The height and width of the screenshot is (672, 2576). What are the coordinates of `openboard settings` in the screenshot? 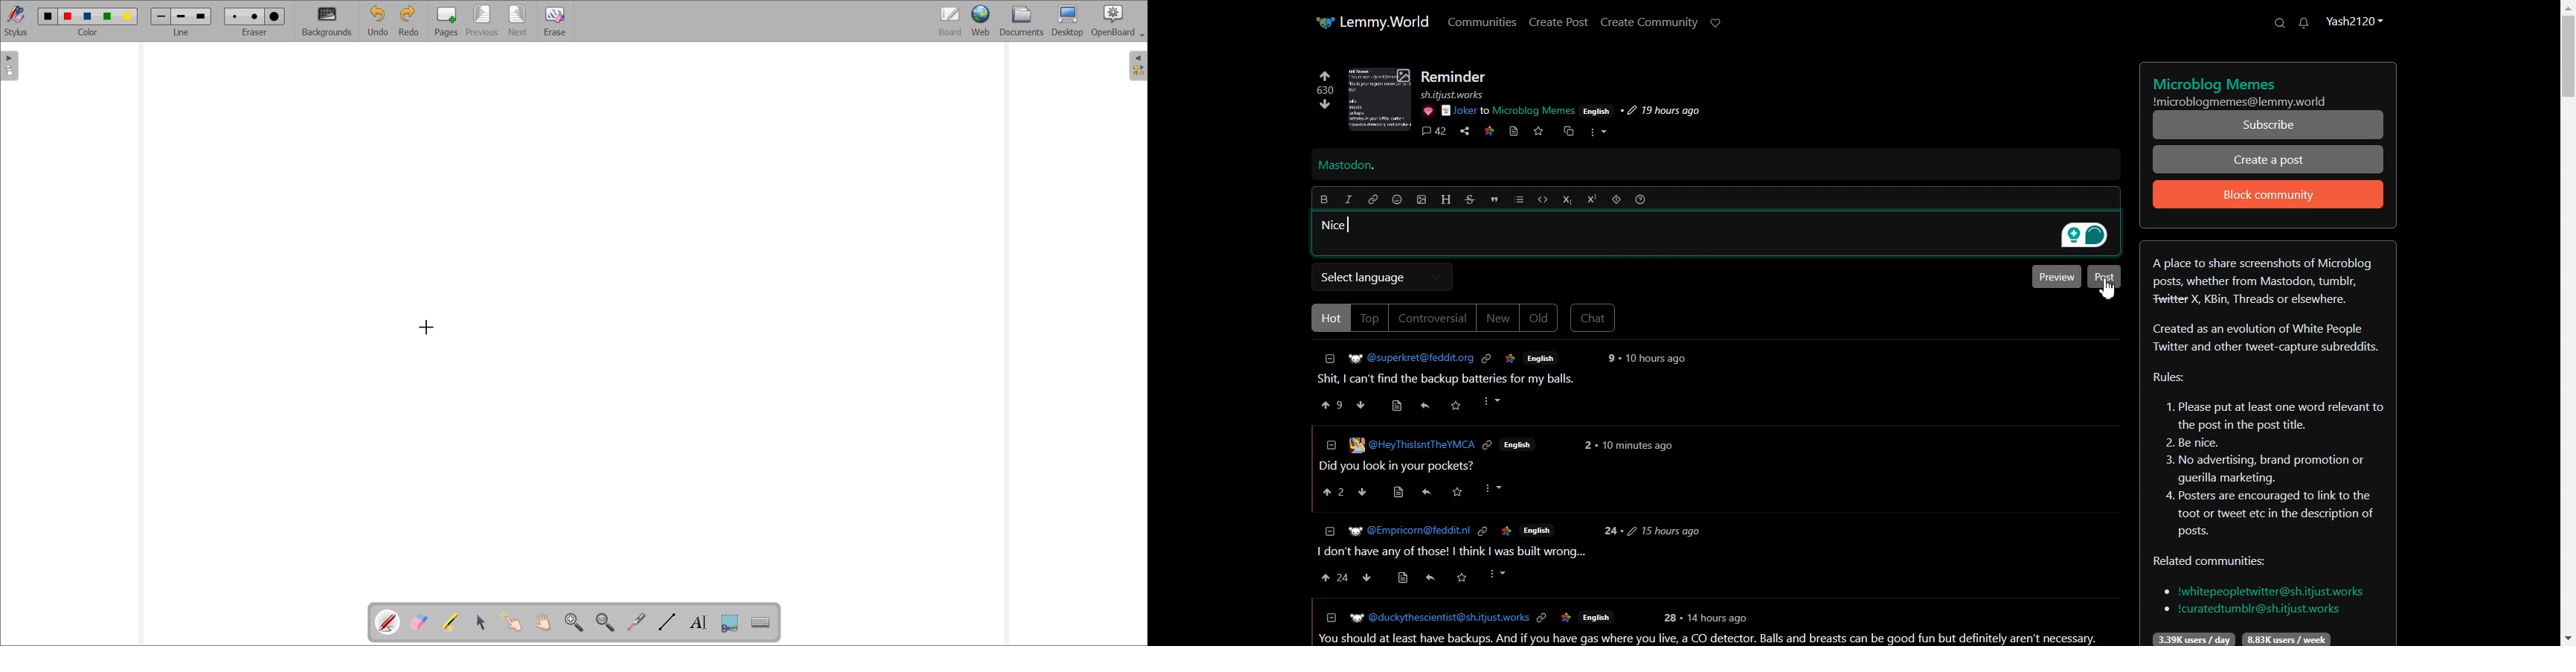 It's located at (1117, 21).